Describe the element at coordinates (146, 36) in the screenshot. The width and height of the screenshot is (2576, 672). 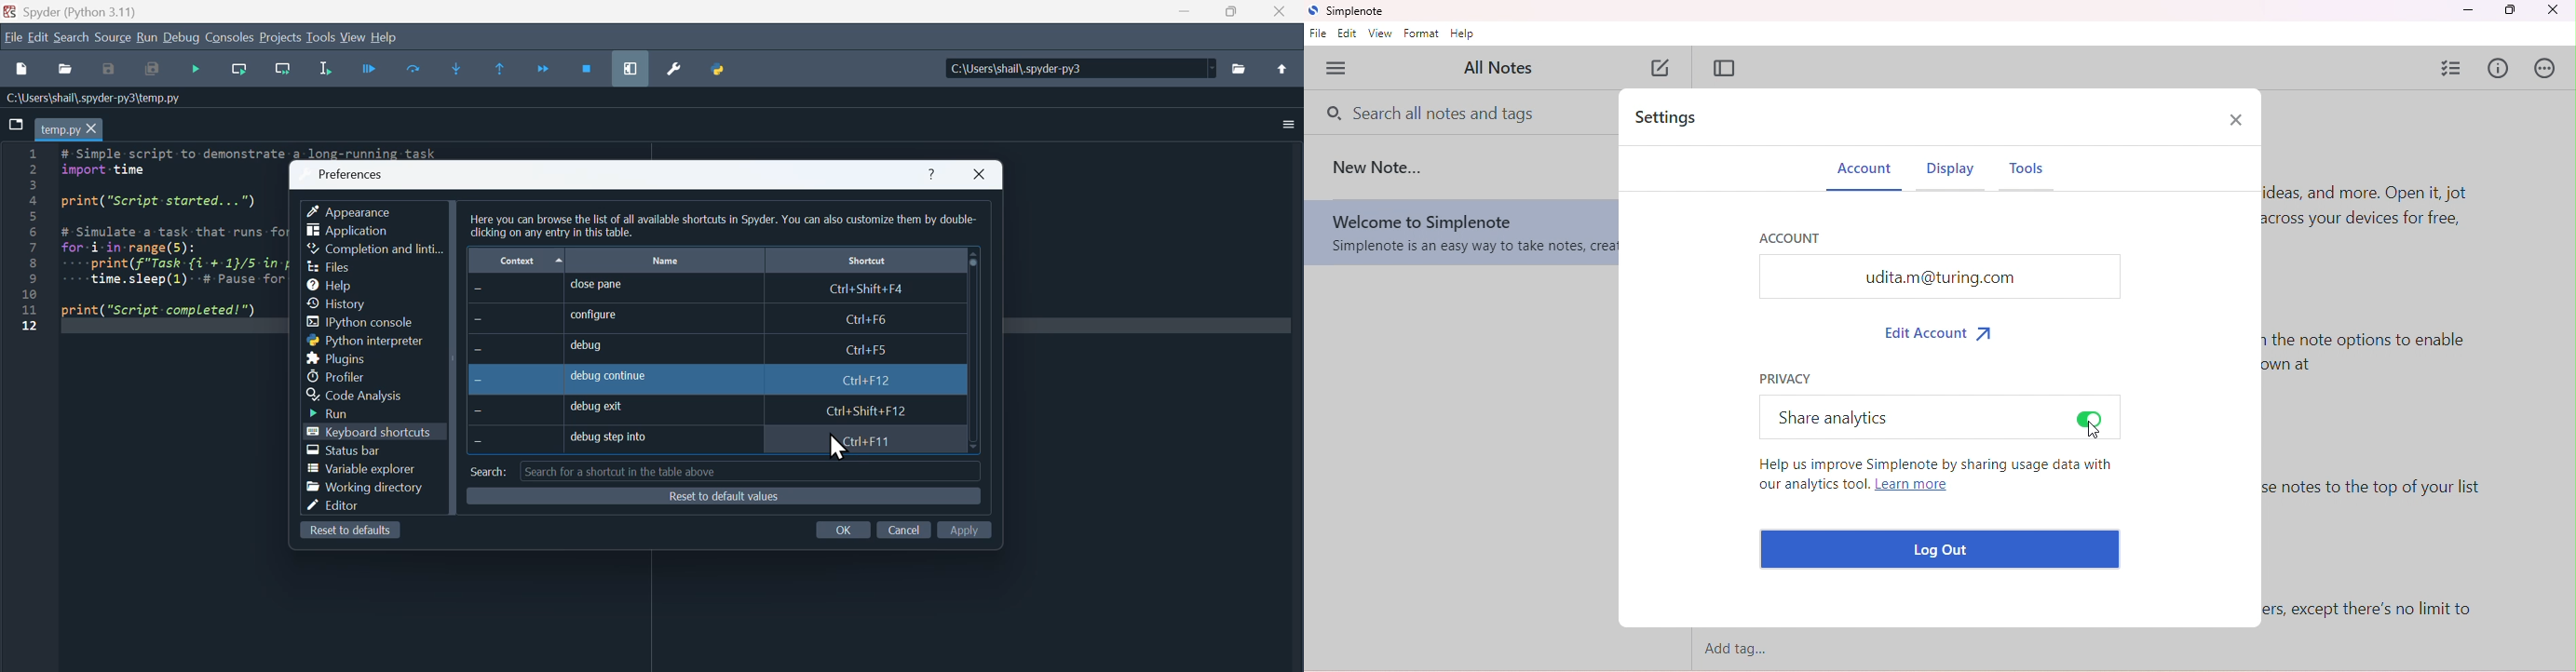
I see `run` at that location.